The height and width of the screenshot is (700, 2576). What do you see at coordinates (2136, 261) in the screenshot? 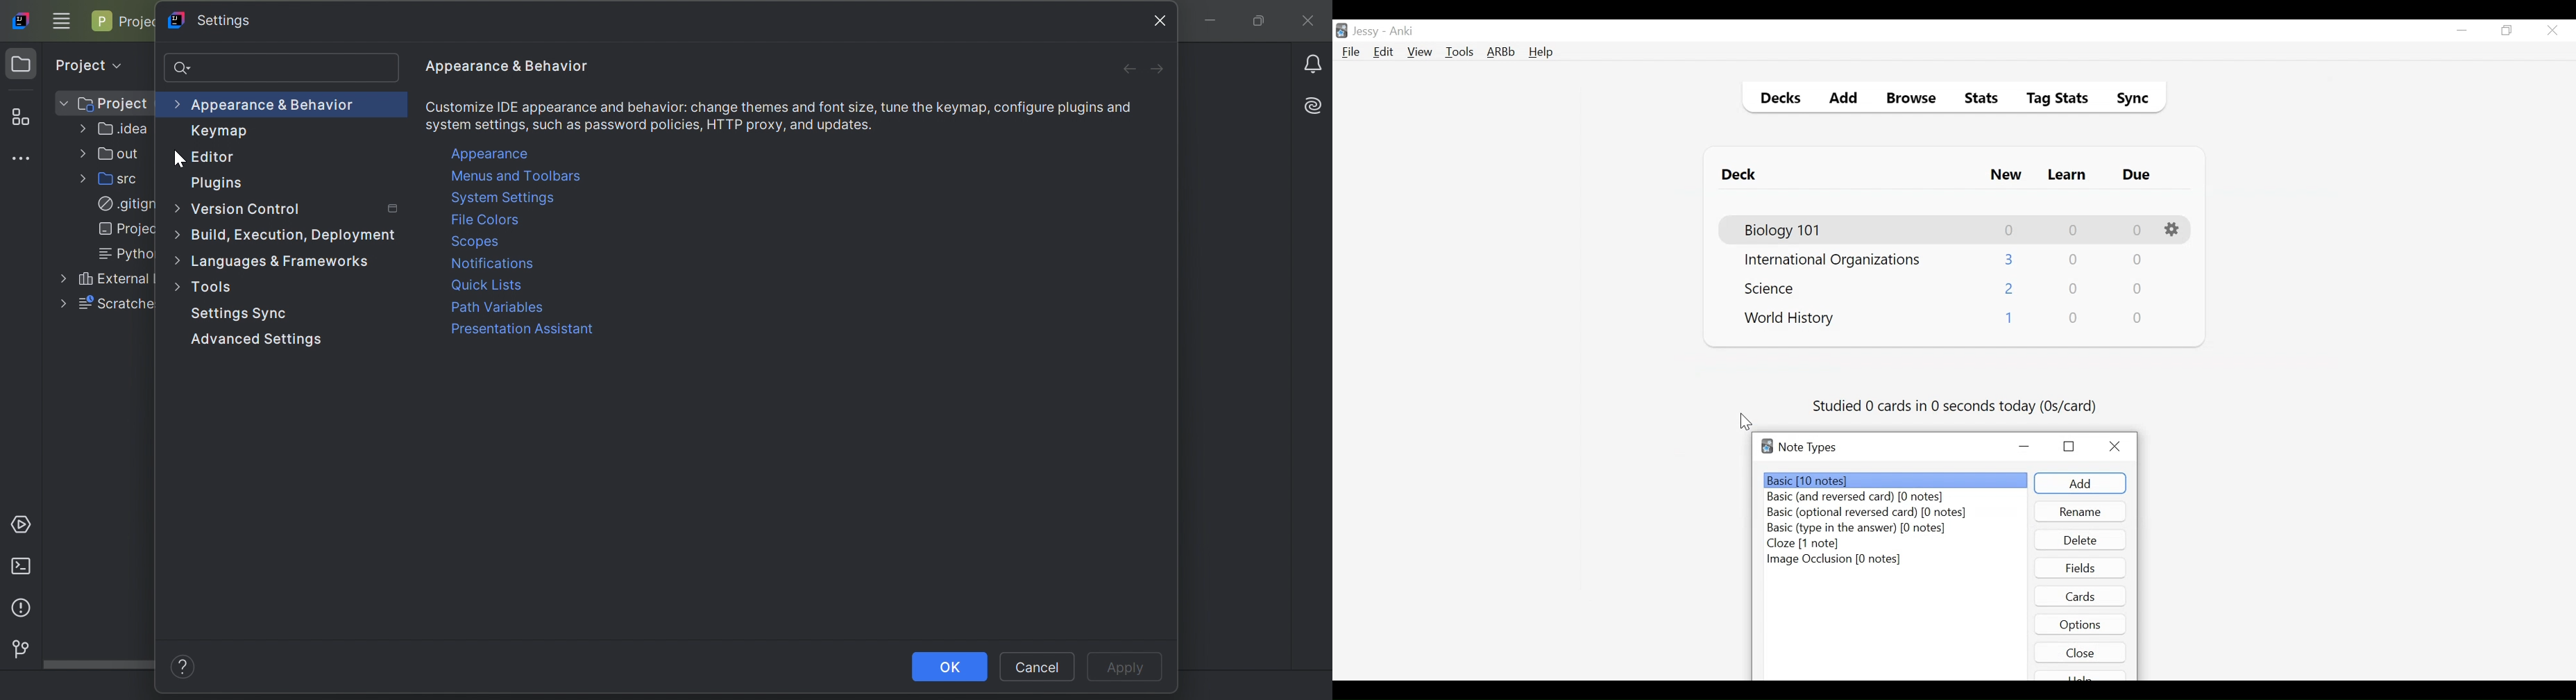
I see `Due Card Count` at bounding box center [2136, 261].